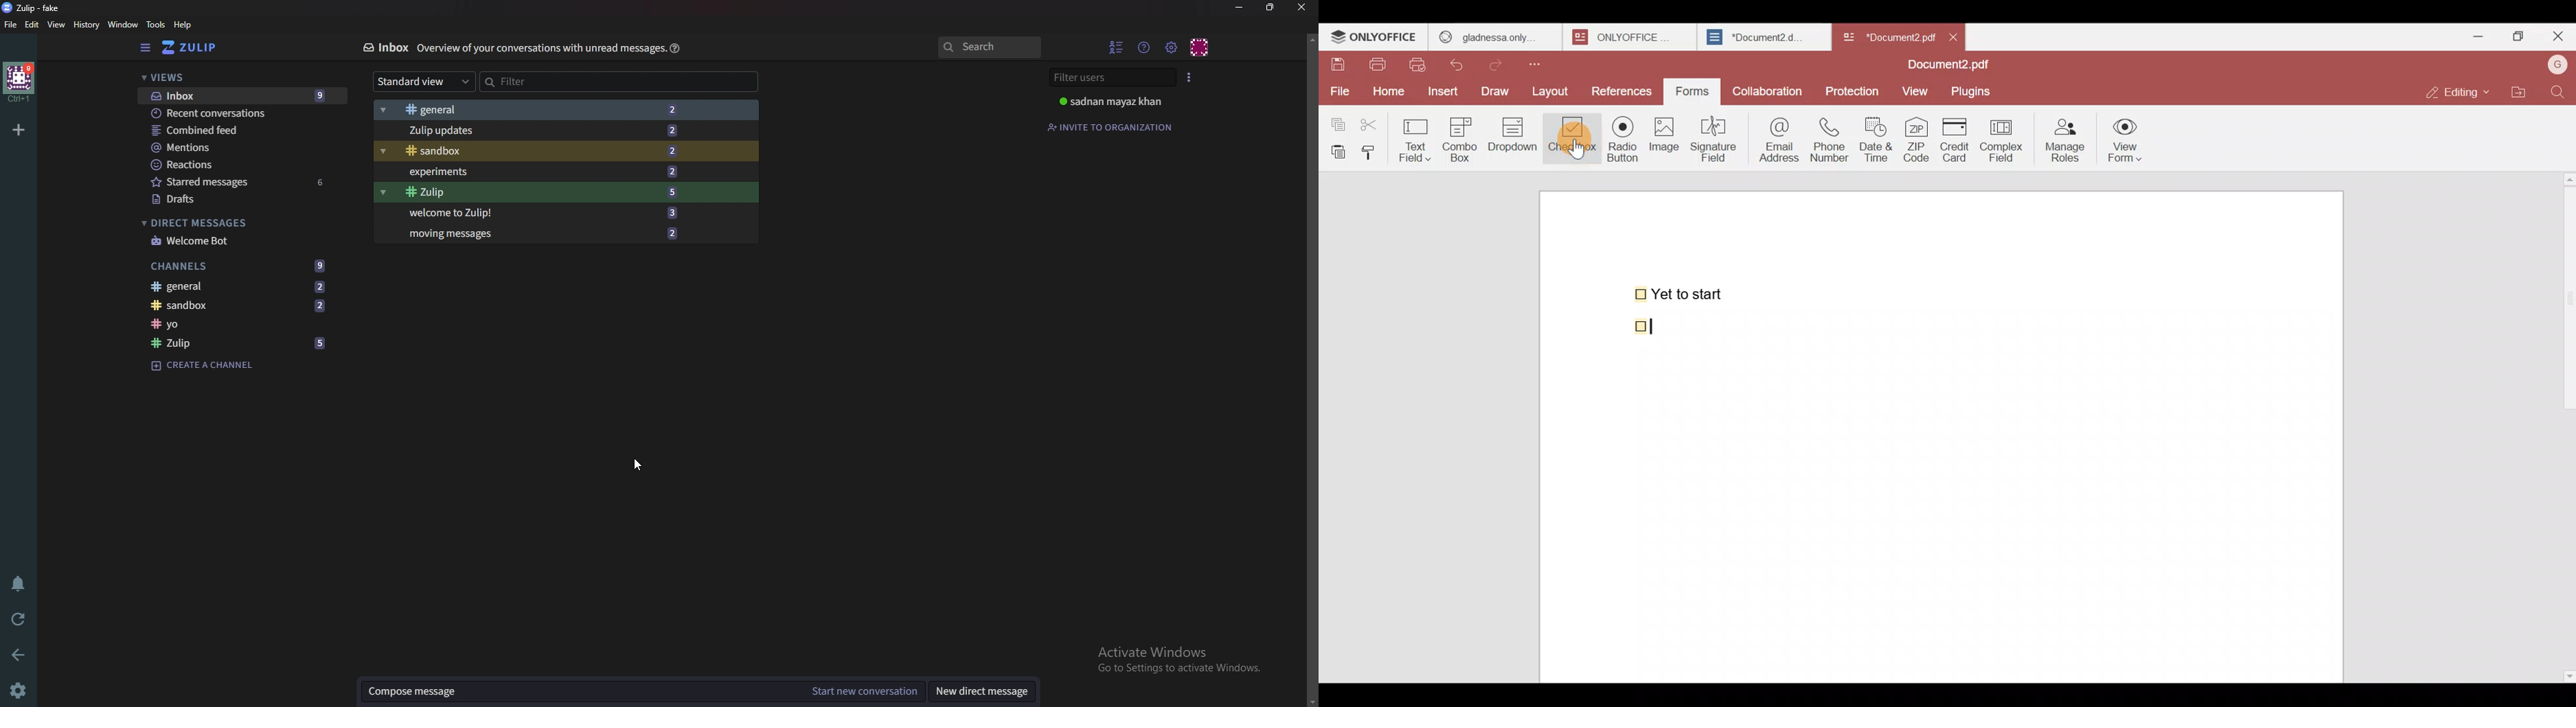 The width and height of the screenshot is (2576, 728). Describe the element at coordinates (1666, 144) in the screenshot. I see `Image` at that location.